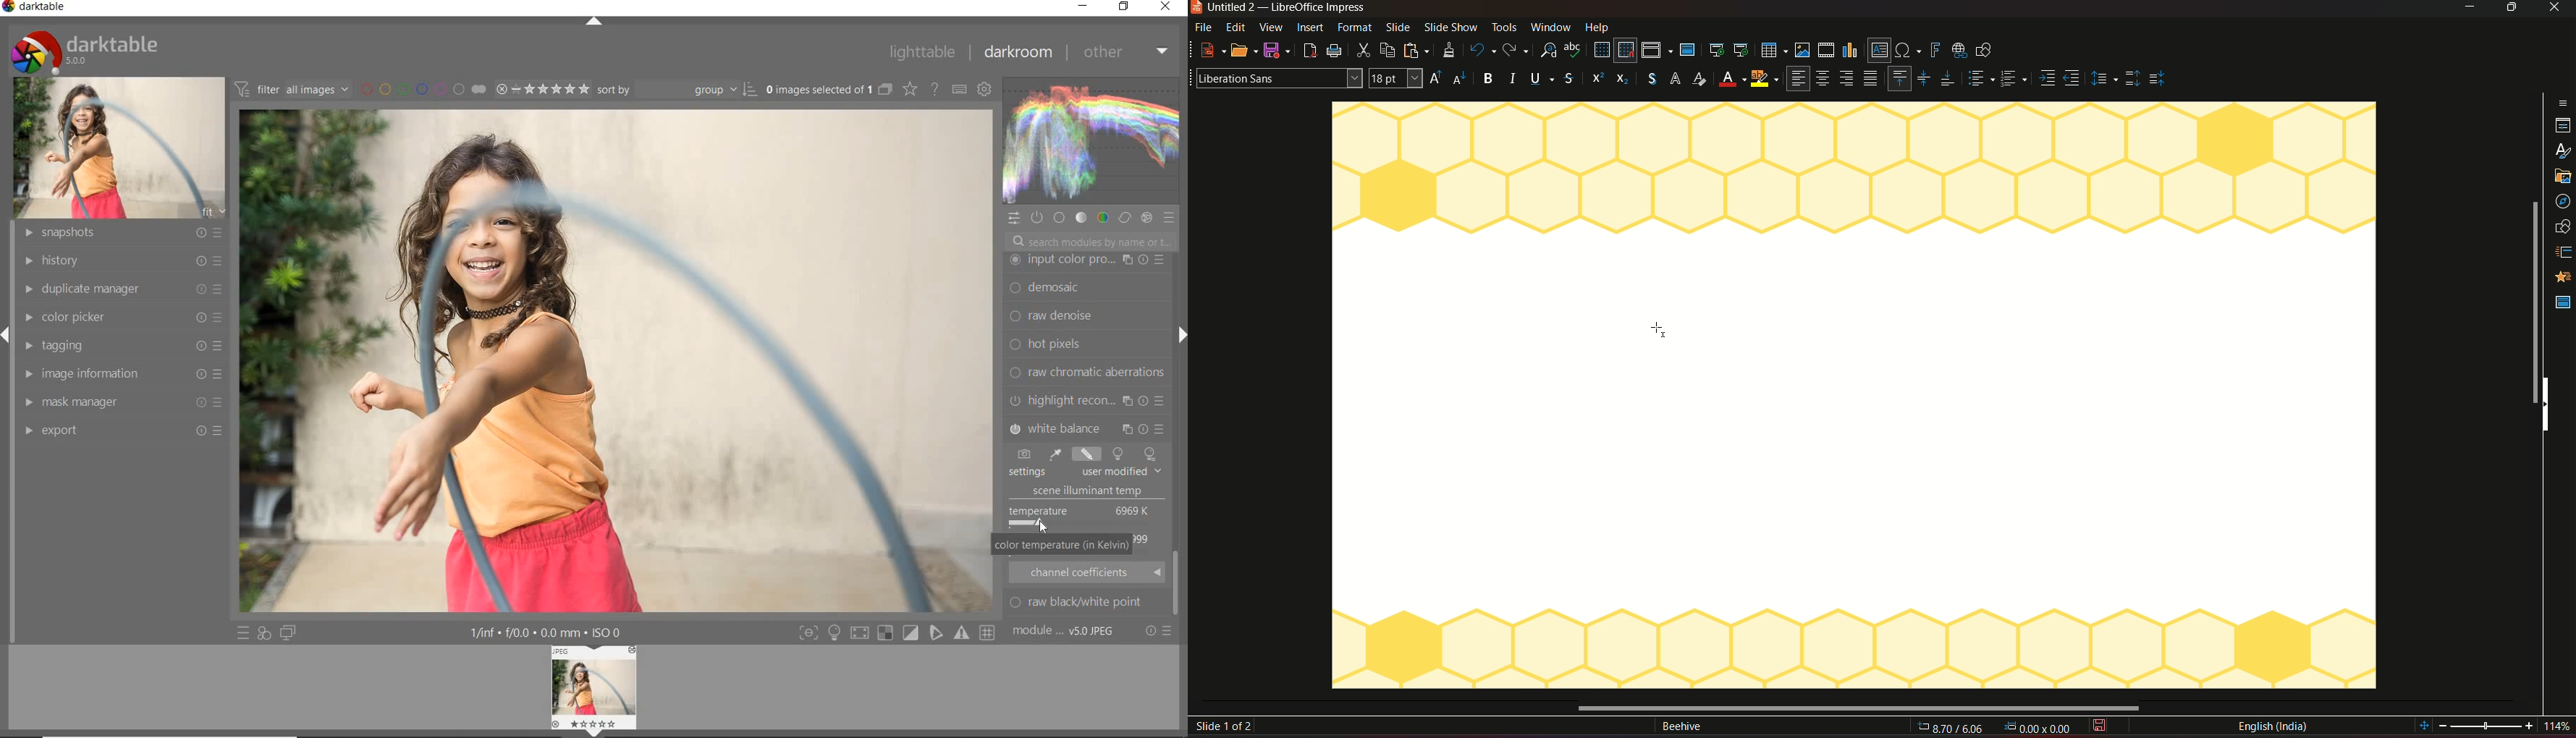 The image size is (2576, 756). Describe the element at coordinates (1824, 80) in the screenshot. I see `Align center` at that location.